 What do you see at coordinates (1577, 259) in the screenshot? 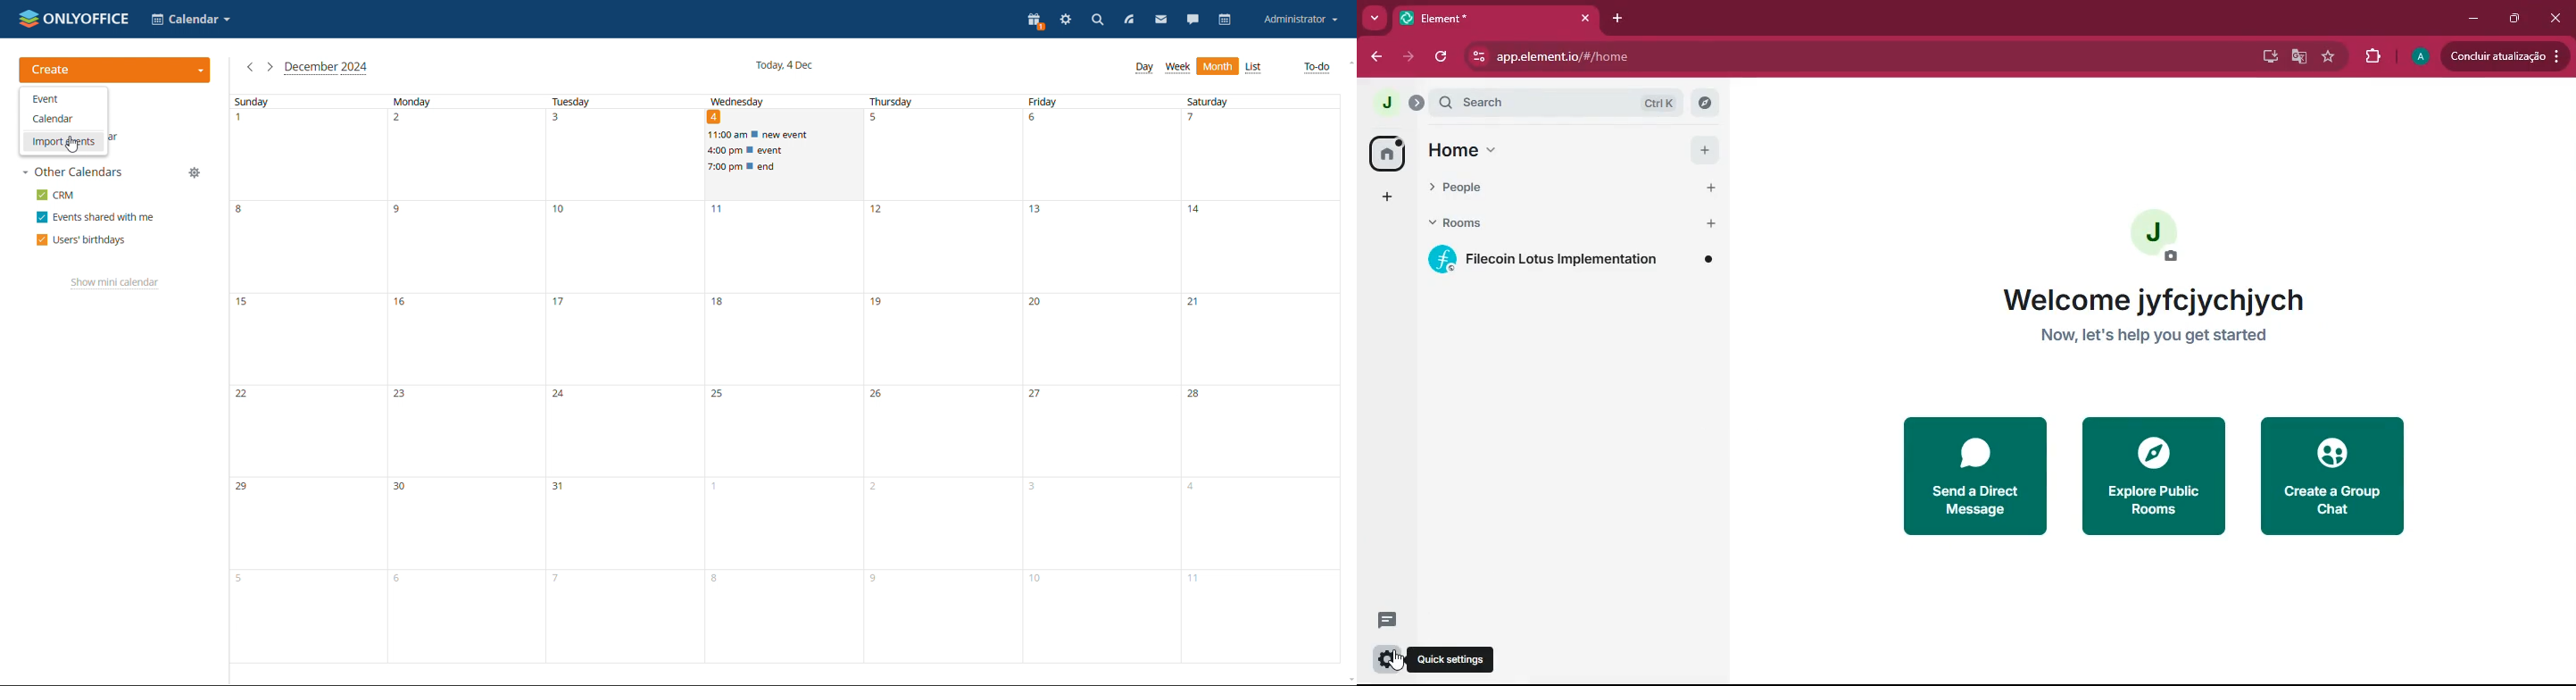
I see `room` at bounding box center [1577, 259].